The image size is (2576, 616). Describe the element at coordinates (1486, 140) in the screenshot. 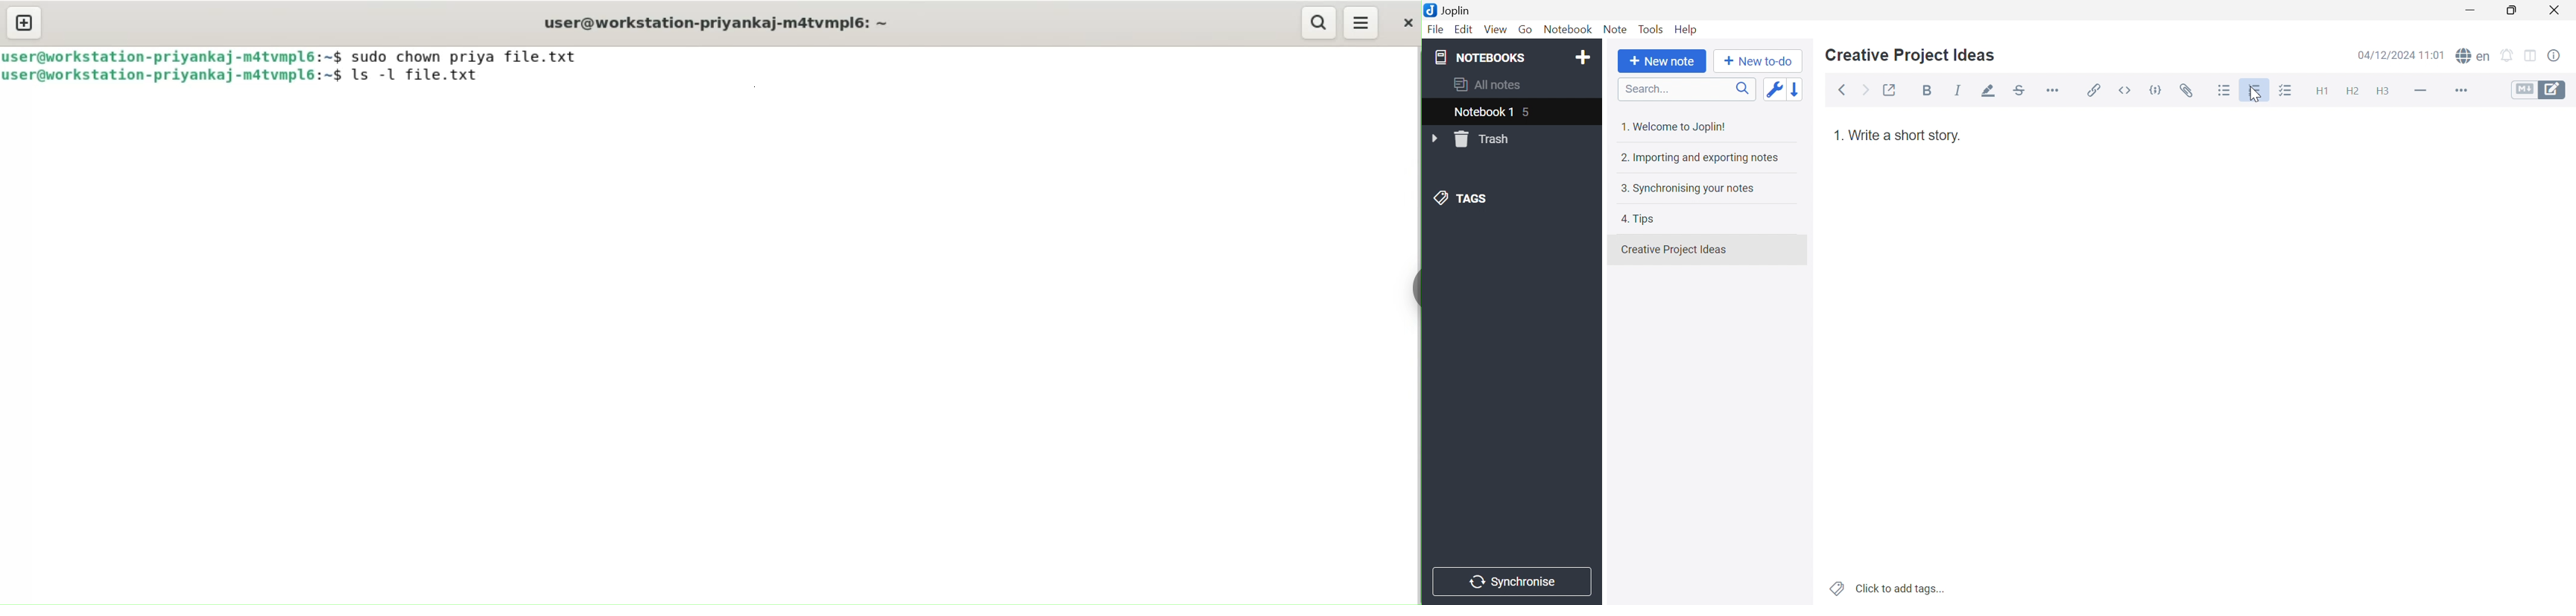

I see `Trash` at that location.